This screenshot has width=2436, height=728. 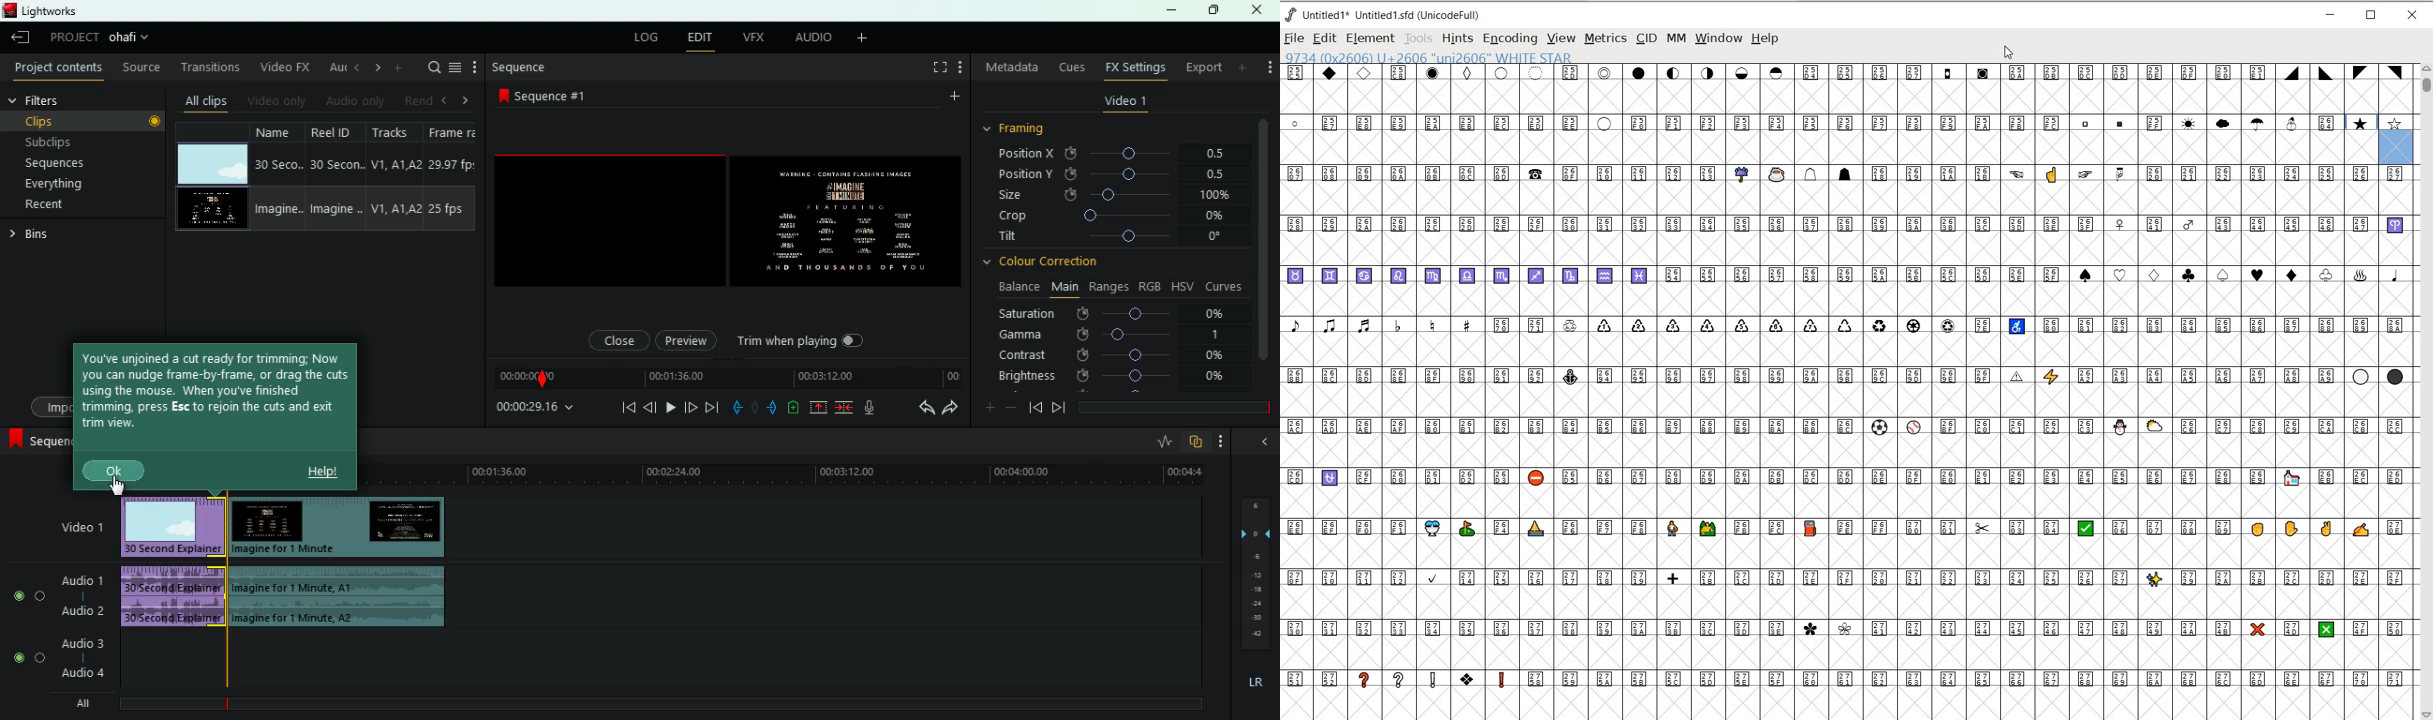 What do you see at coordinates (987, 409) in the screenshot?
I see `plus` at bounding box center [987, 409].